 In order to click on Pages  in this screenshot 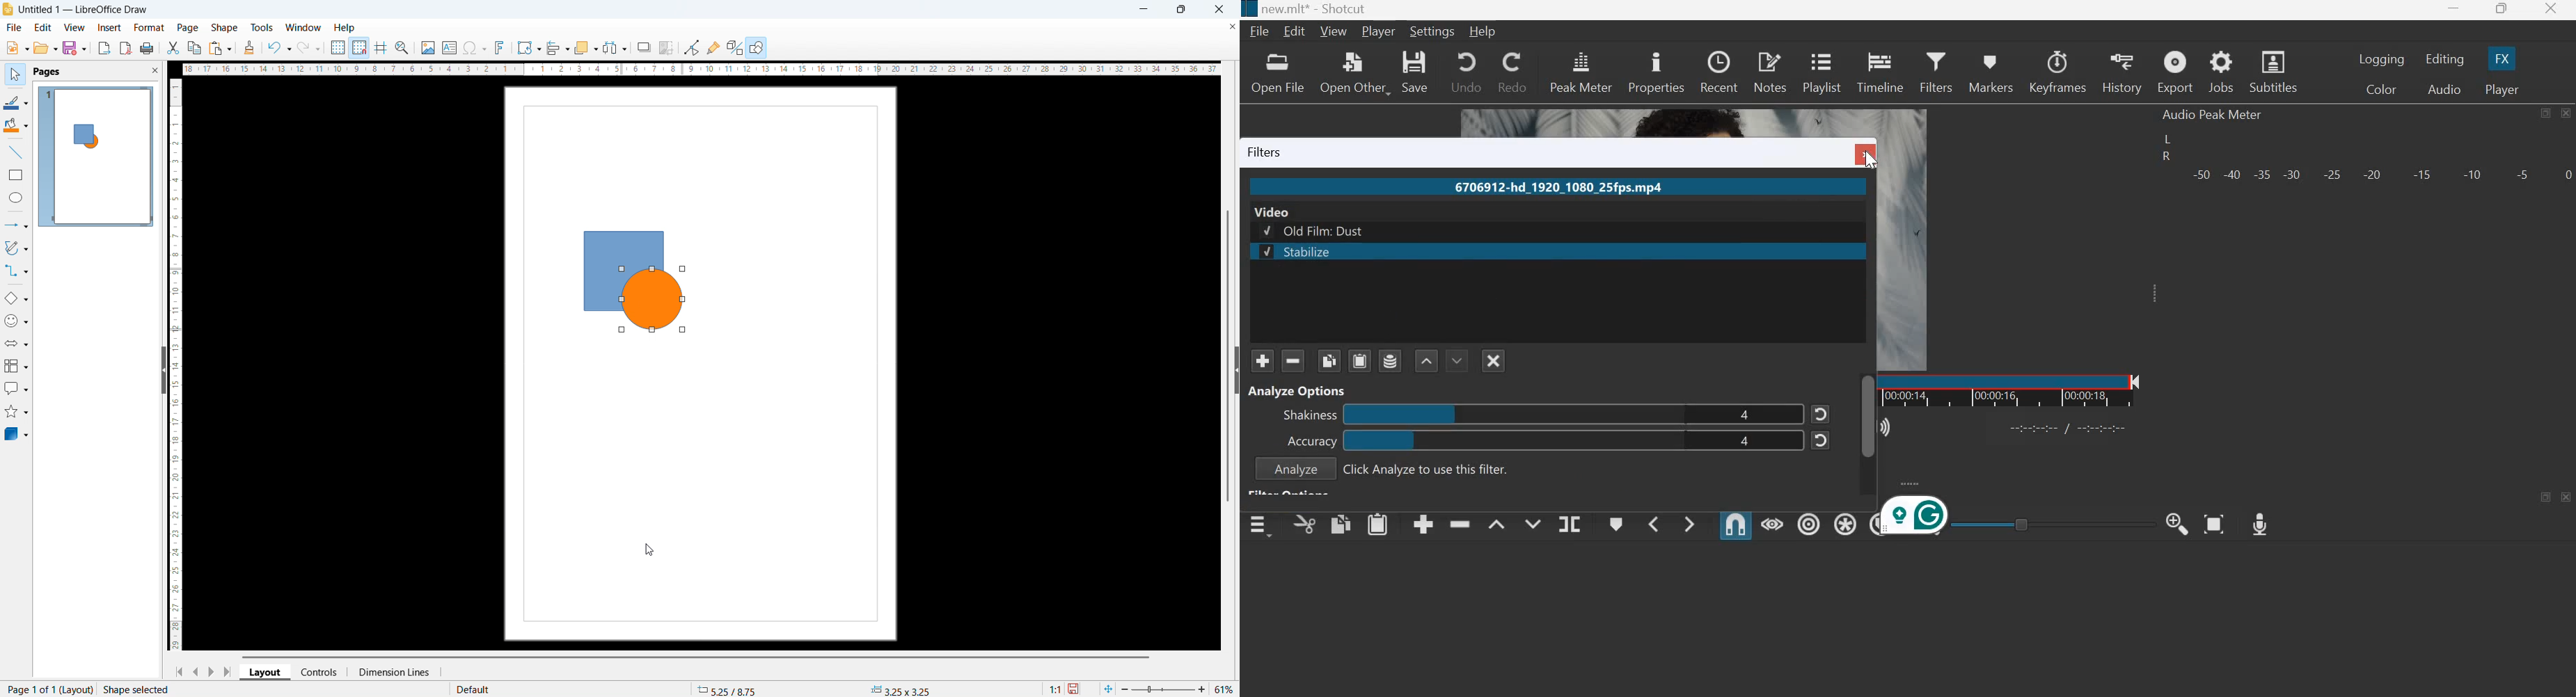, I will do `click(46, 71)`.